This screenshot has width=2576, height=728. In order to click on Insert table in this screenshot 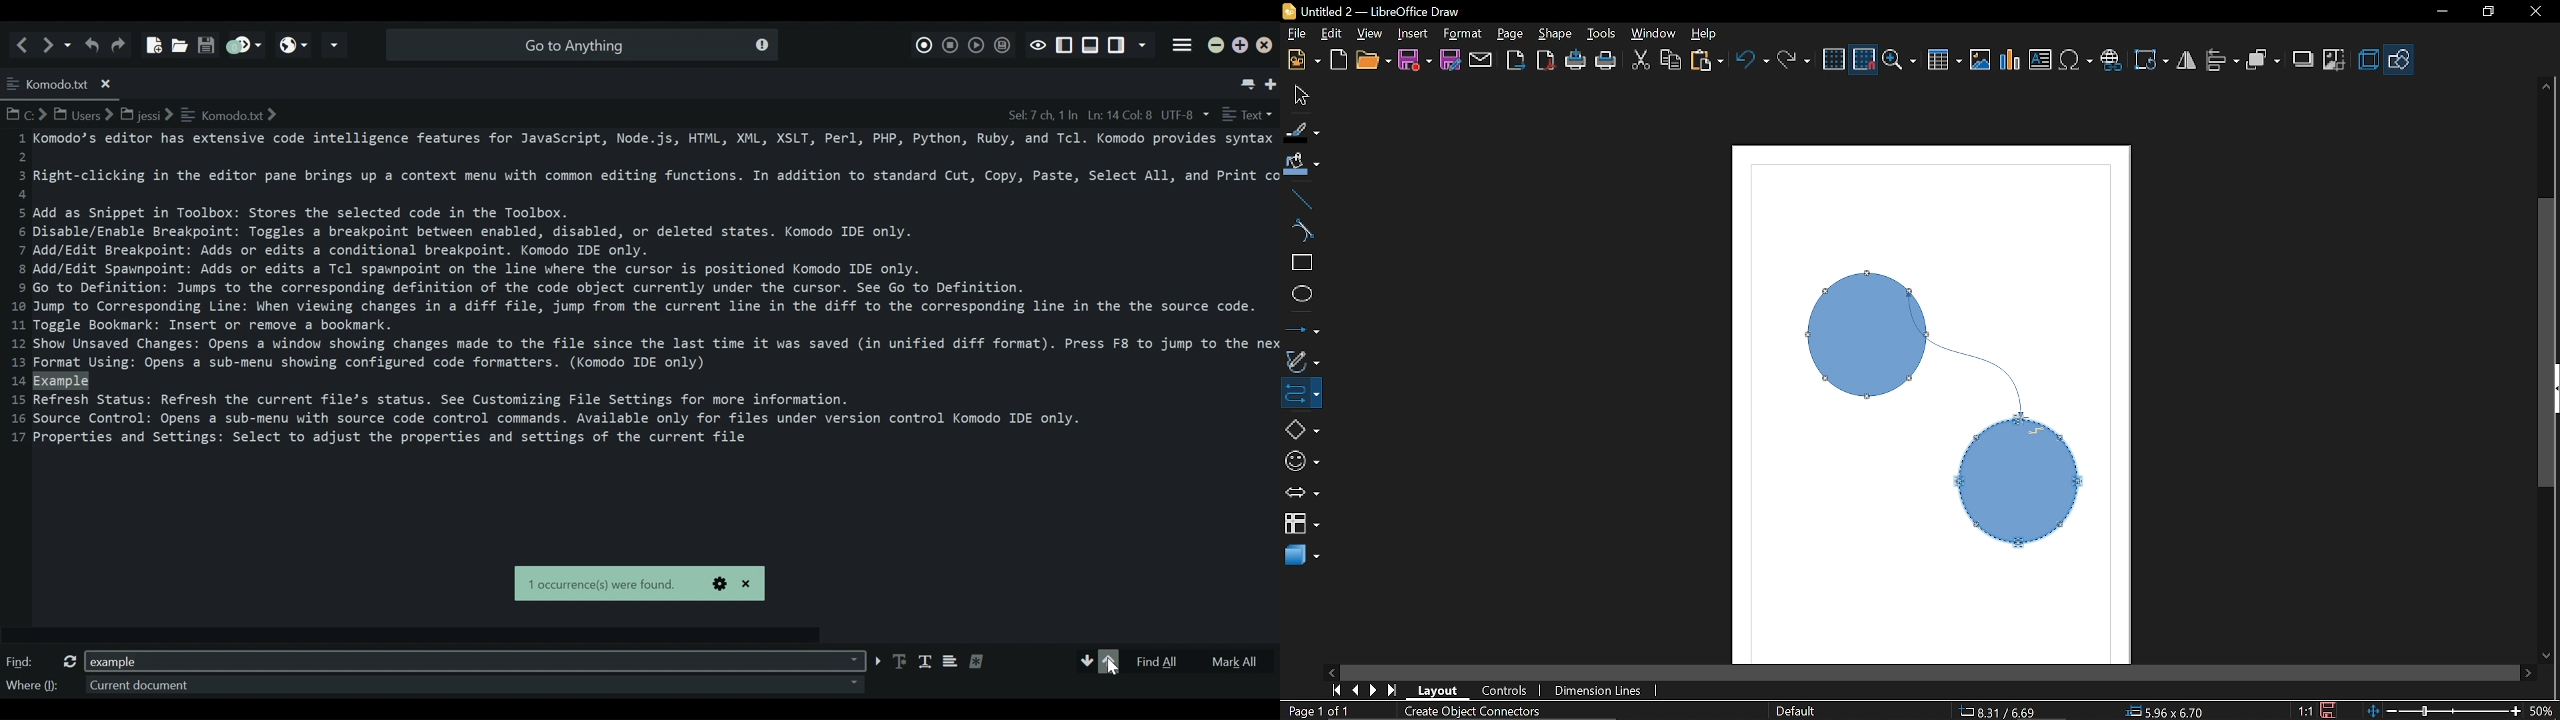, I will do `click(1945, 60)`.